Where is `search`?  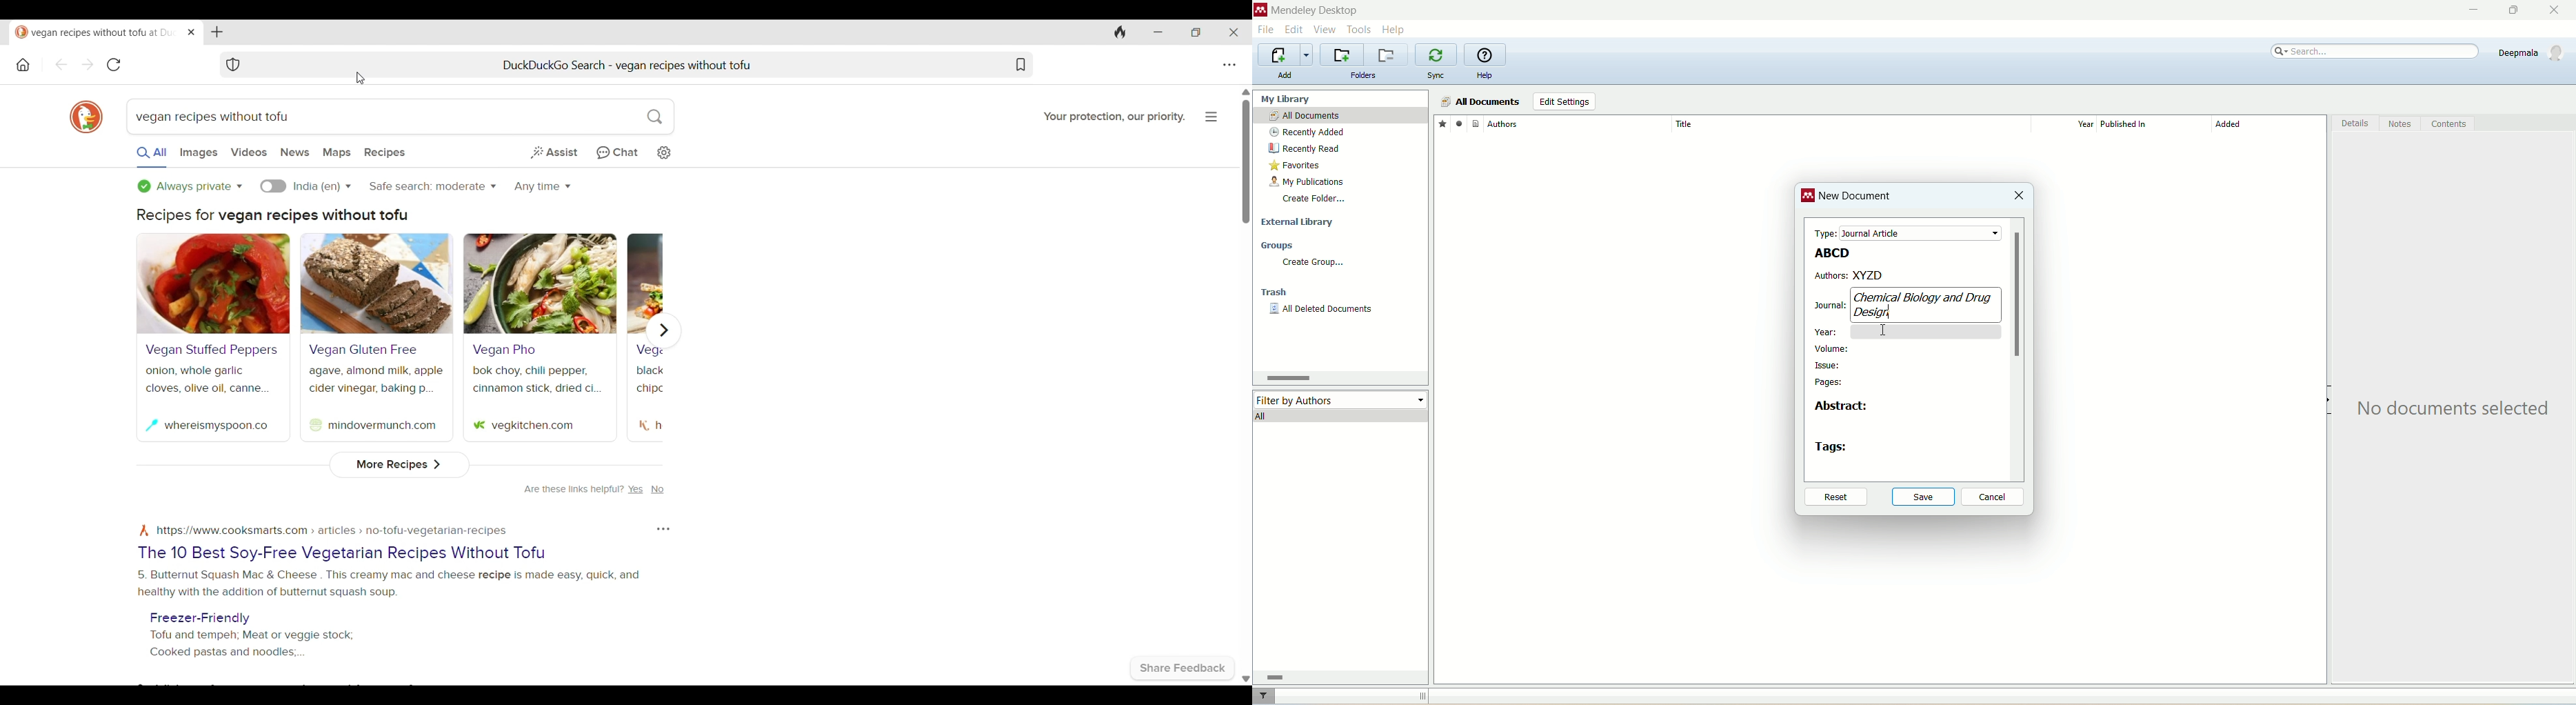
search is located at coordinates (2376, 52).